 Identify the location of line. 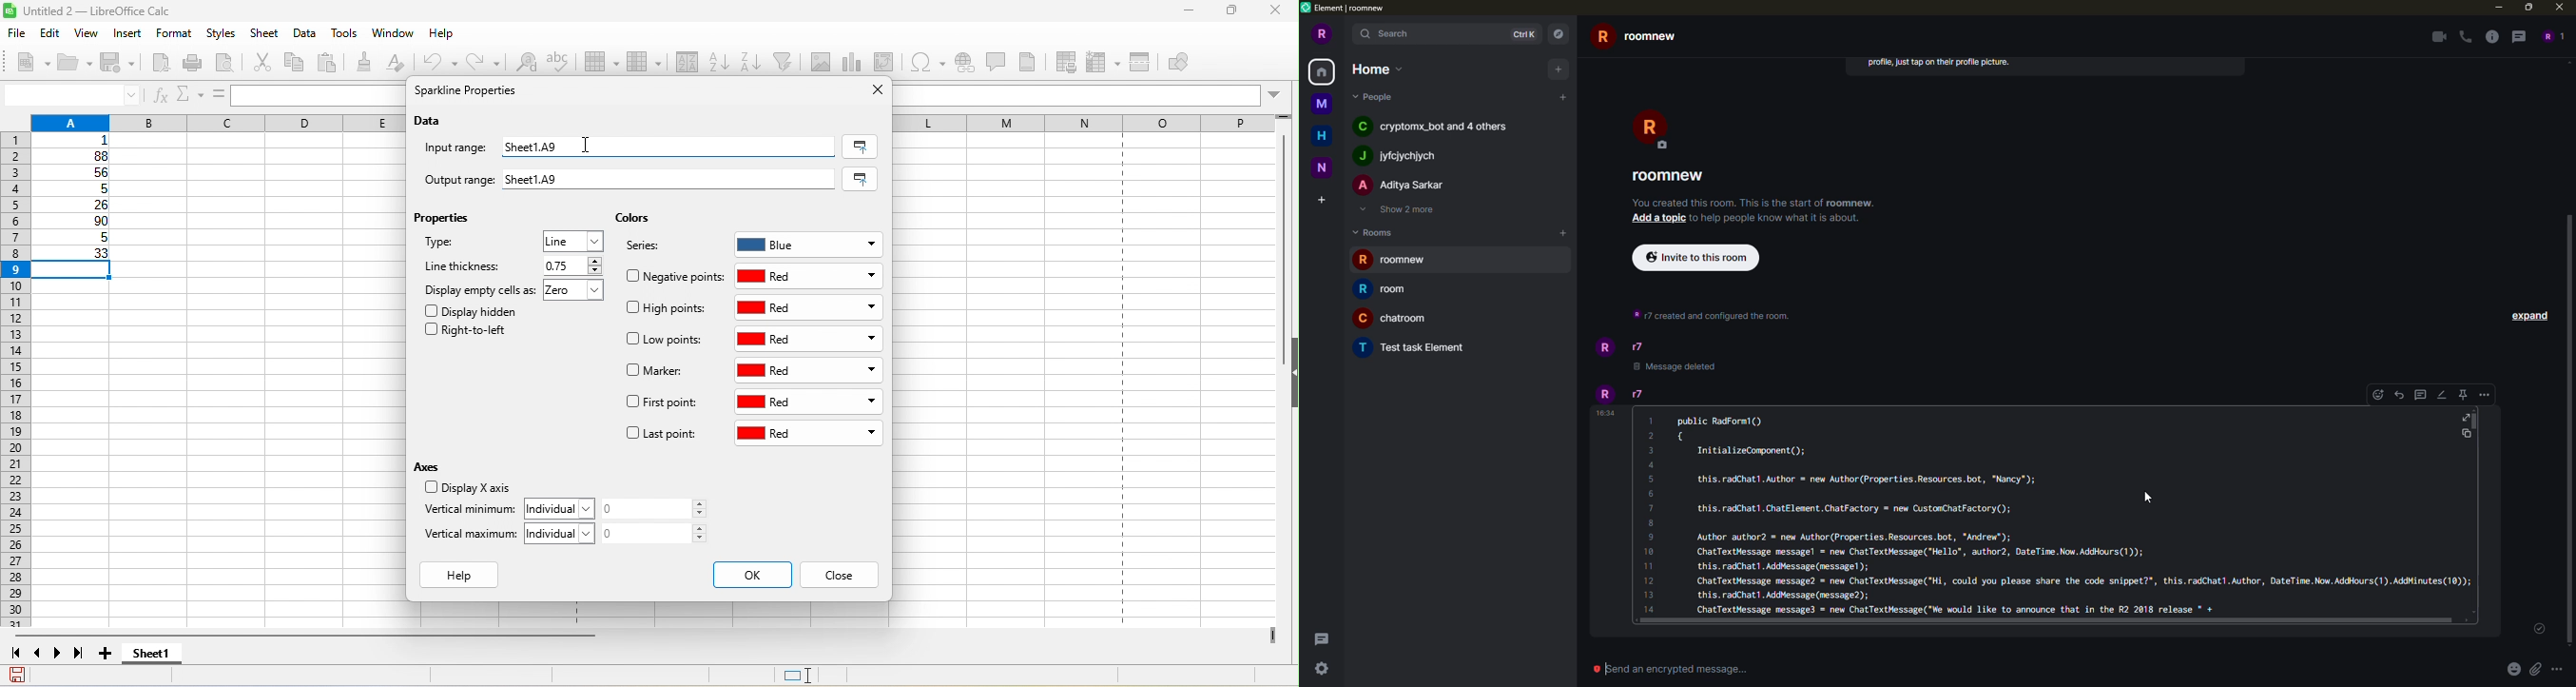
(574, 242).